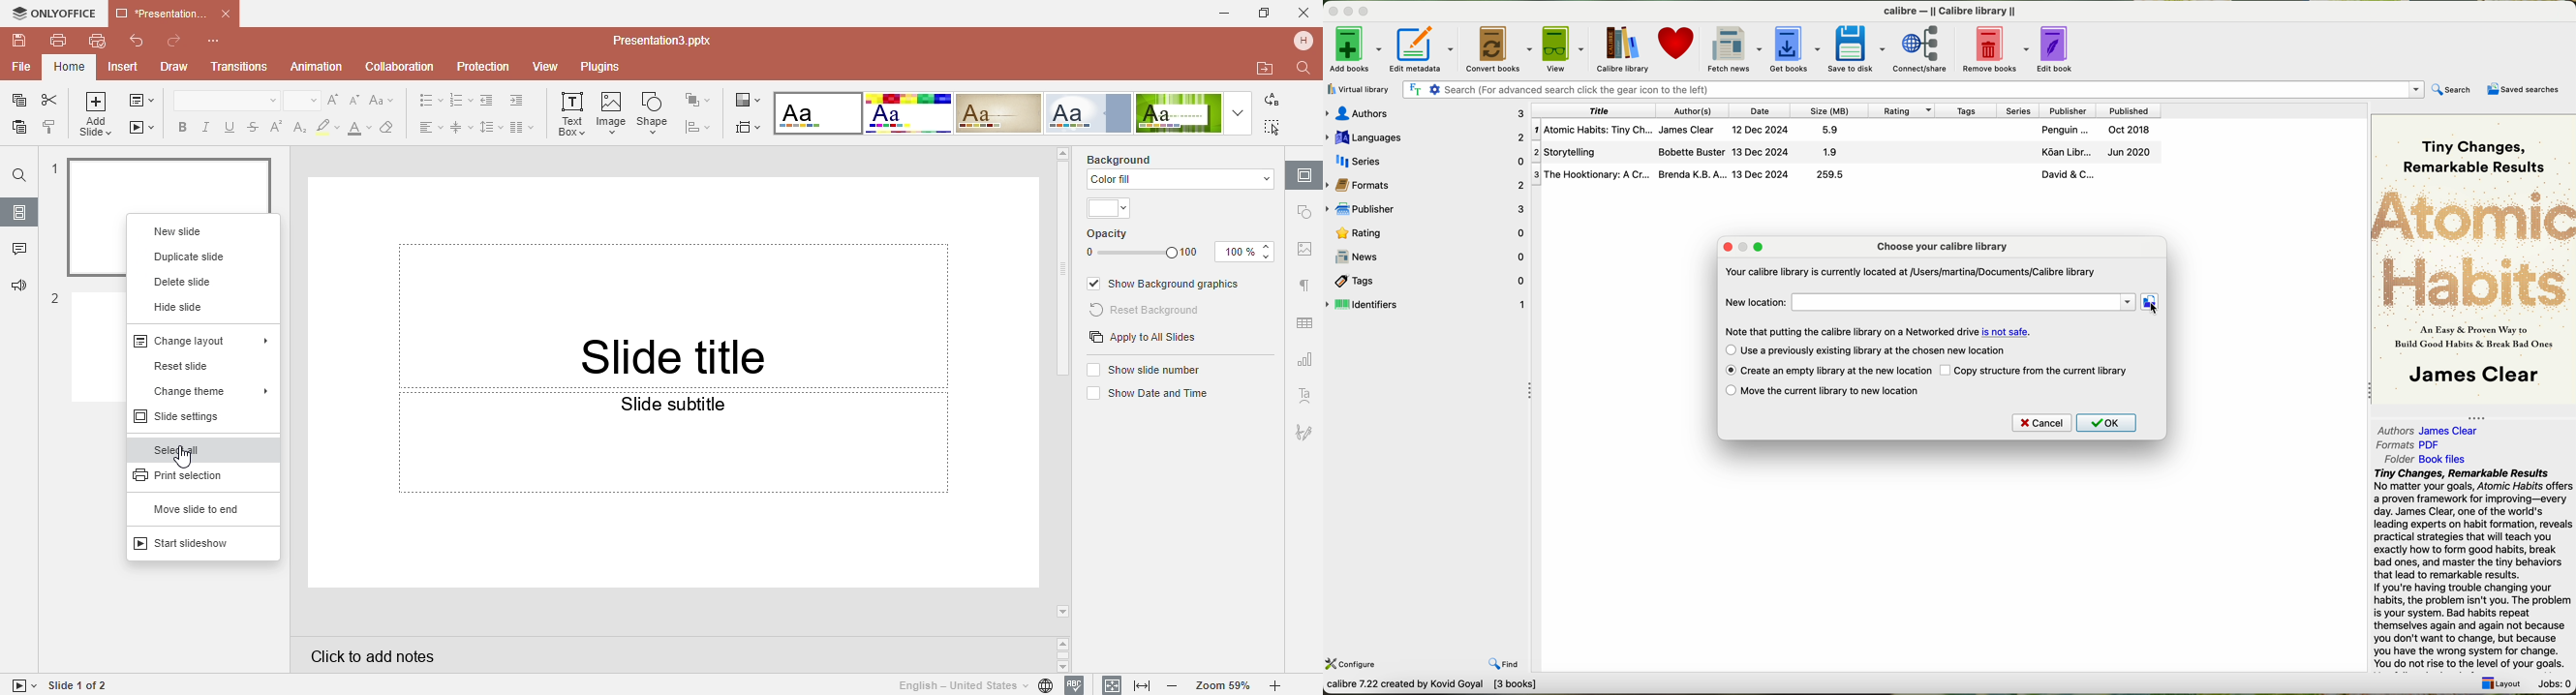 This screenshot has height=700, width=2576. What do you see at coordinates (15, 101) in the screenshot?
I see `Copy` at bounding box center [15, 101].